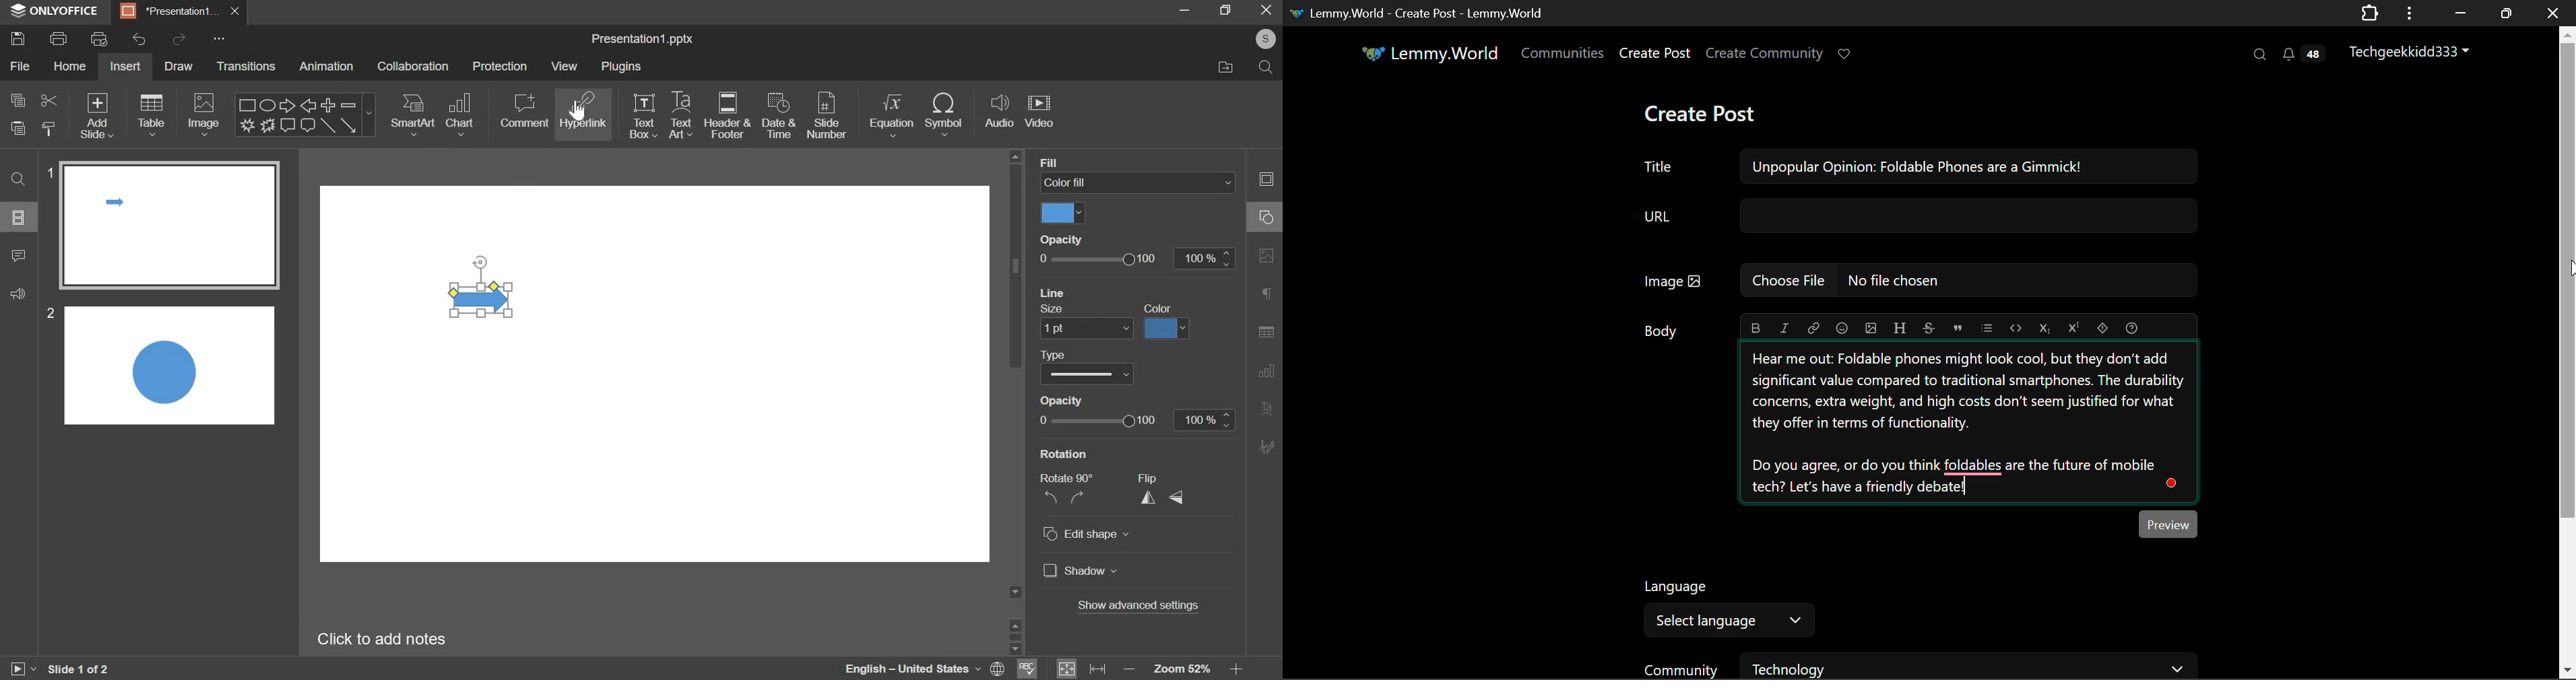  What do you see at coordinates (1265, 39) in the screenshot?
I see `account name` at bounding box center [1265, 39].